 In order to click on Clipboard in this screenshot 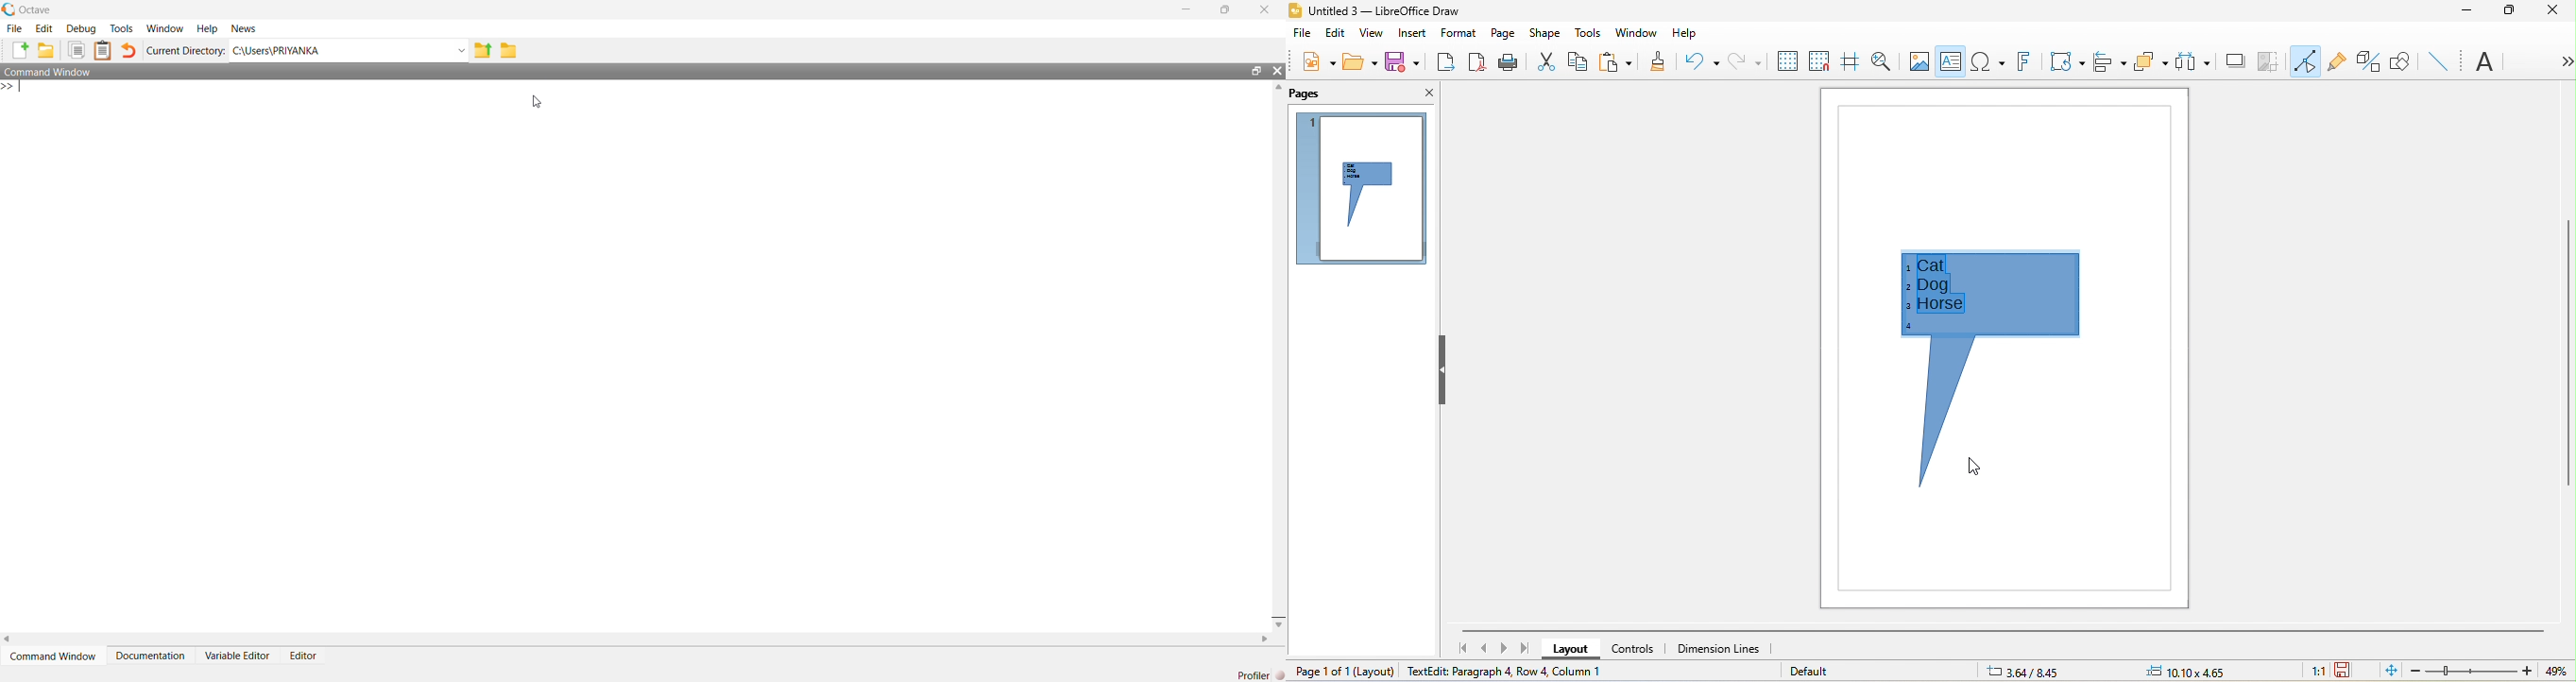, I will do `click(103, 50)`.